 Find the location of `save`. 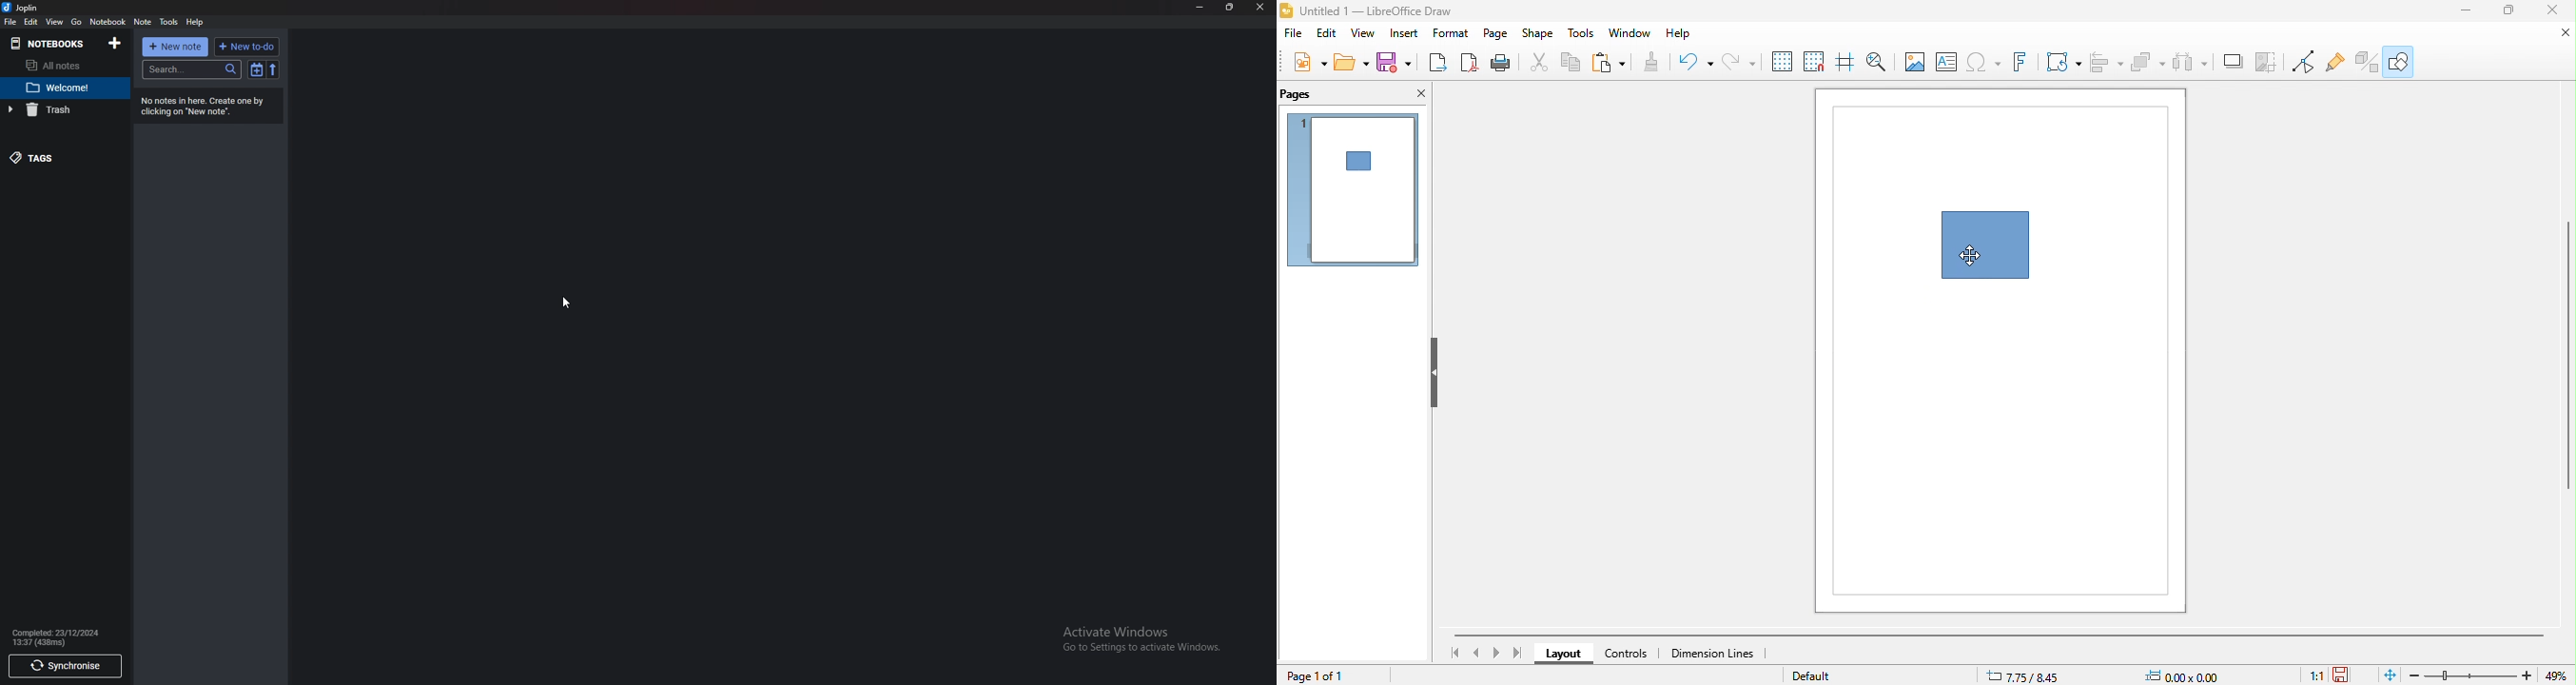

save is located at coordinates (1394, 62).